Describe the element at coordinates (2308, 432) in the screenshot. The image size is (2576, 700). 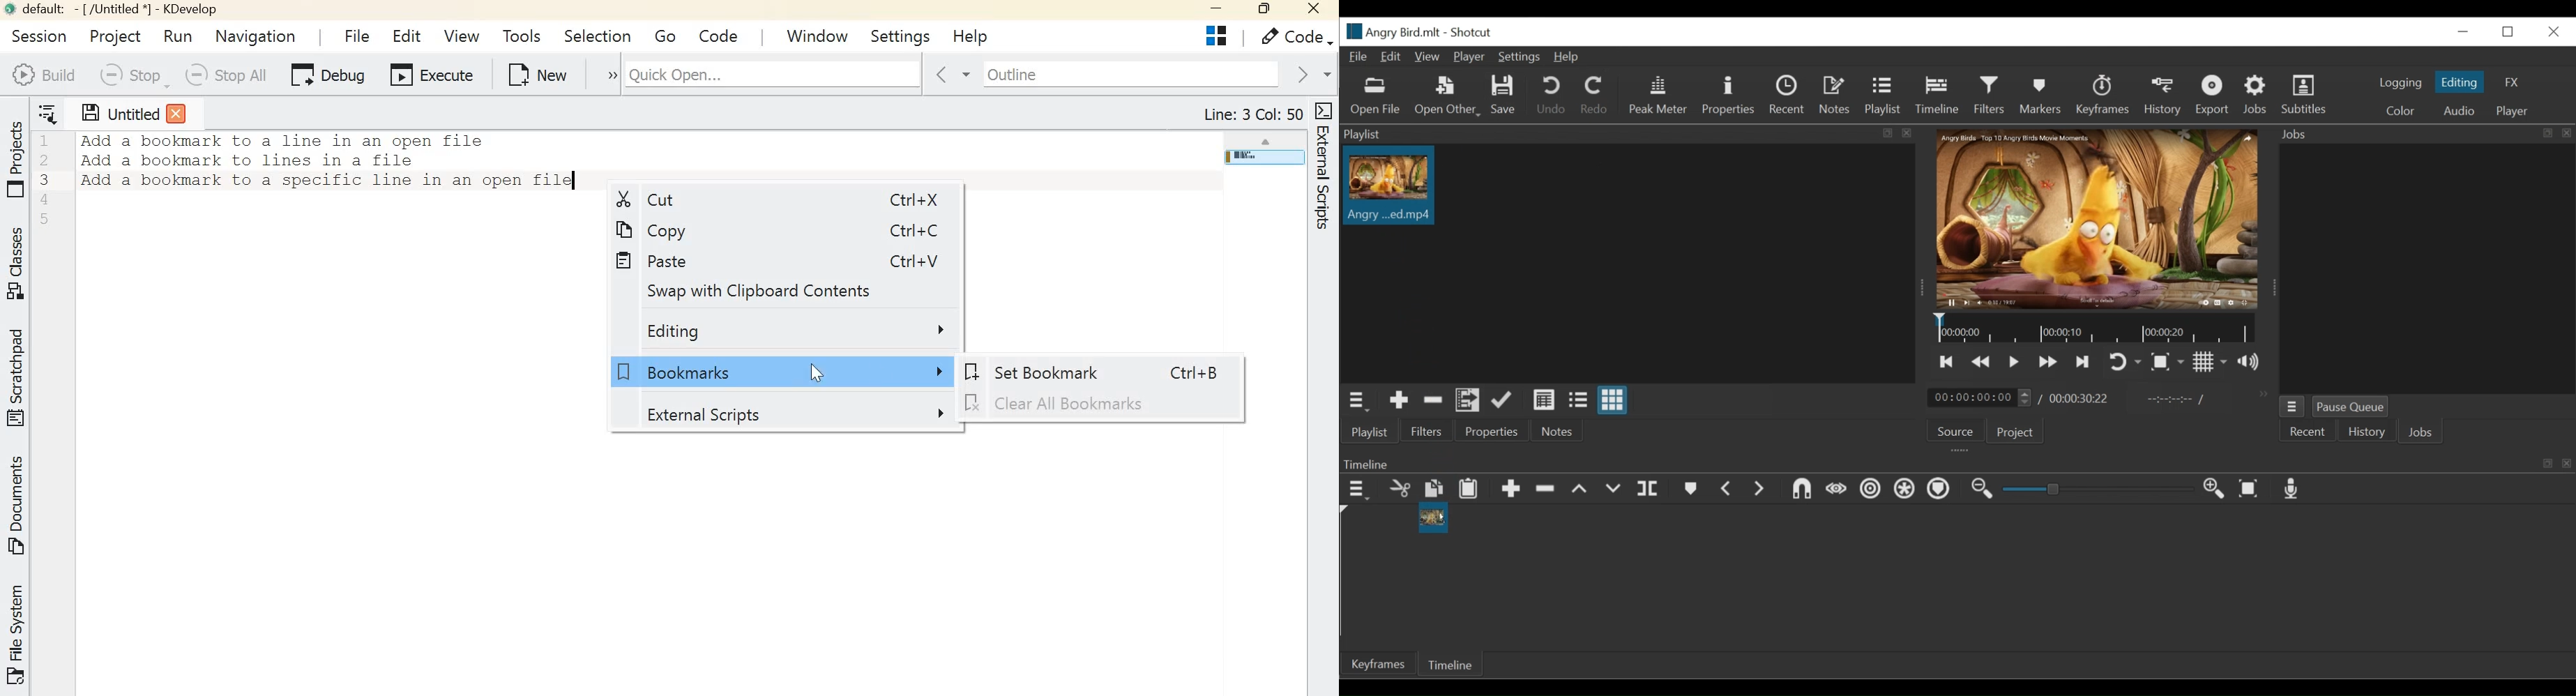
I see `Recent` at that location.